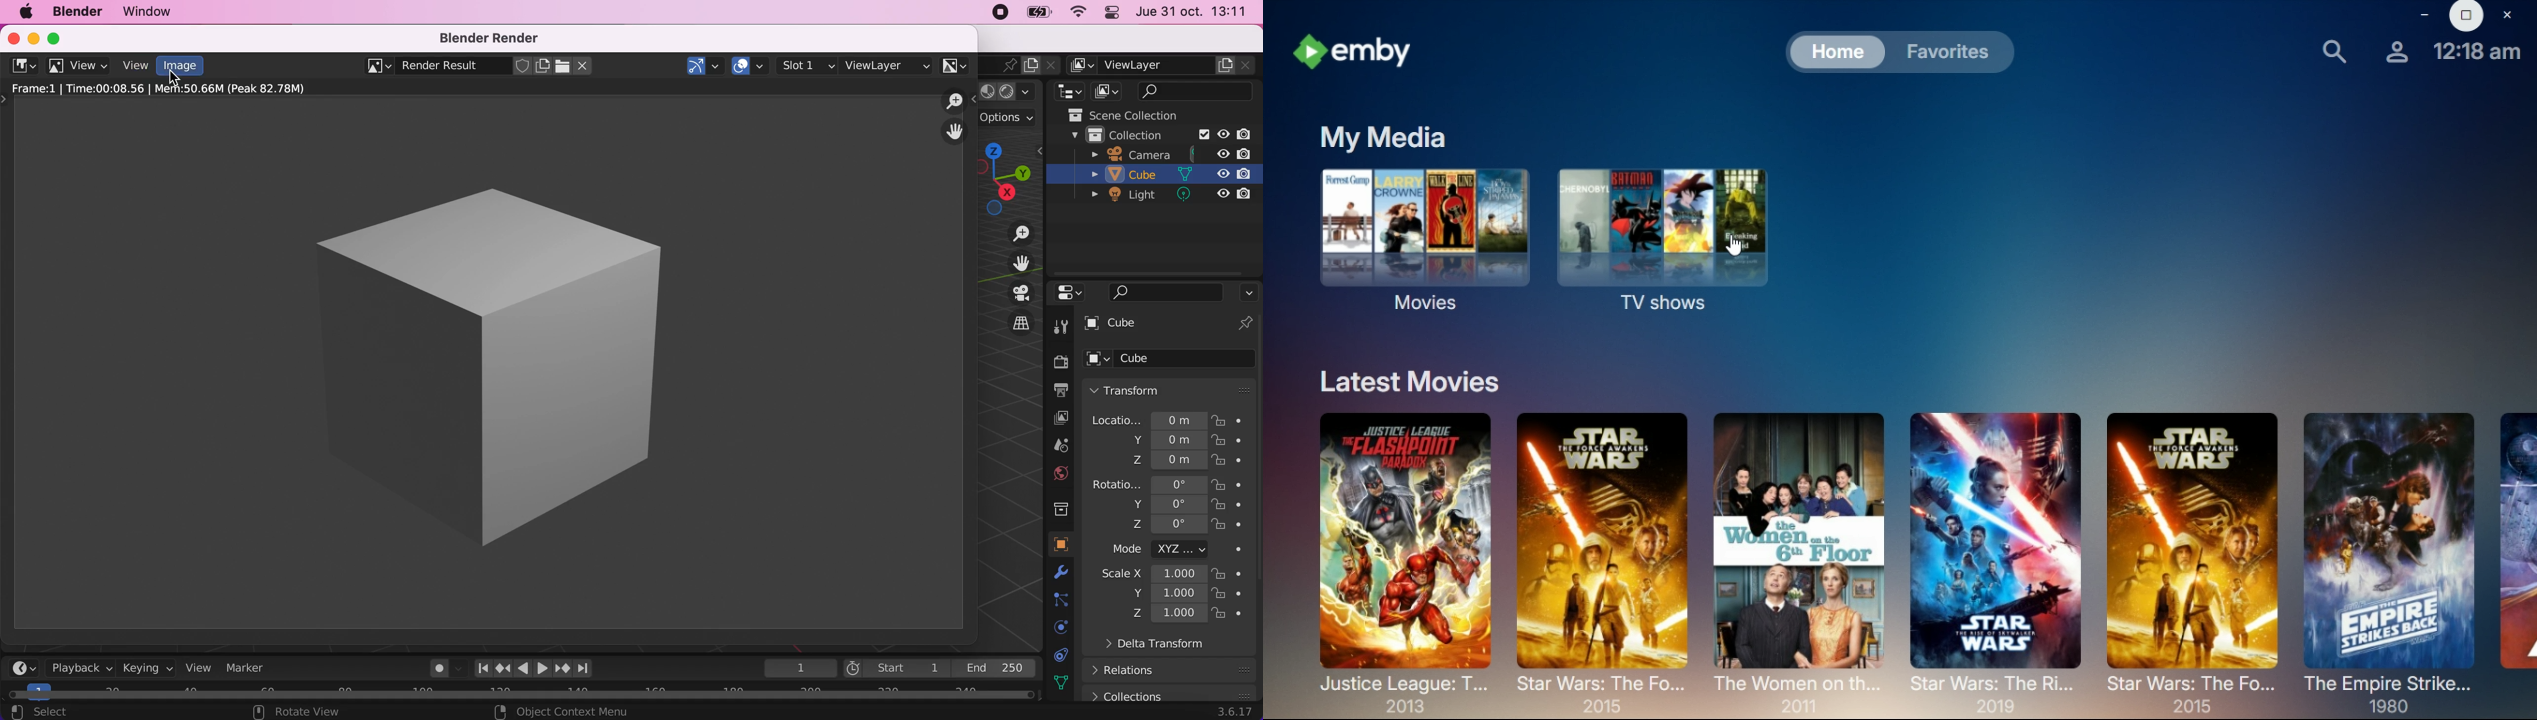 This screenshot has width=2548, height=728. Describe the element at coordinates (795, 668) in the screenshot. I see `1` at that location.